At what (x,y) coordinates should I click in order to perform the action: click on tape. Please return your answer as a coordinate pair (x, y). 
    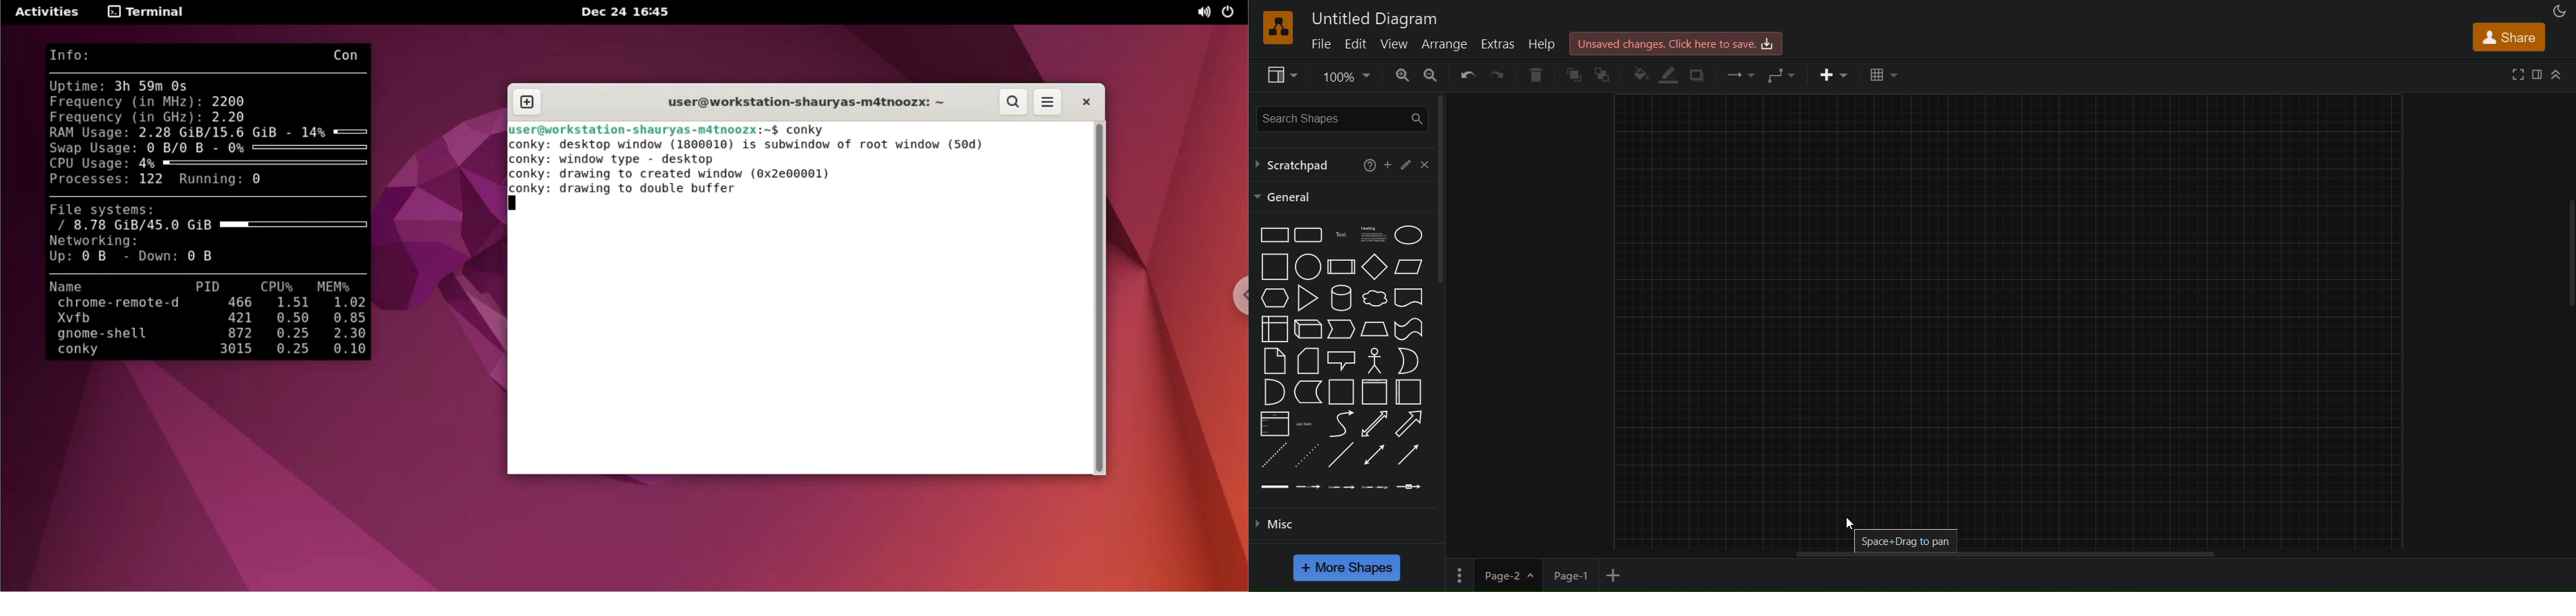
    Looking at the image, I should click on (1408, 329).